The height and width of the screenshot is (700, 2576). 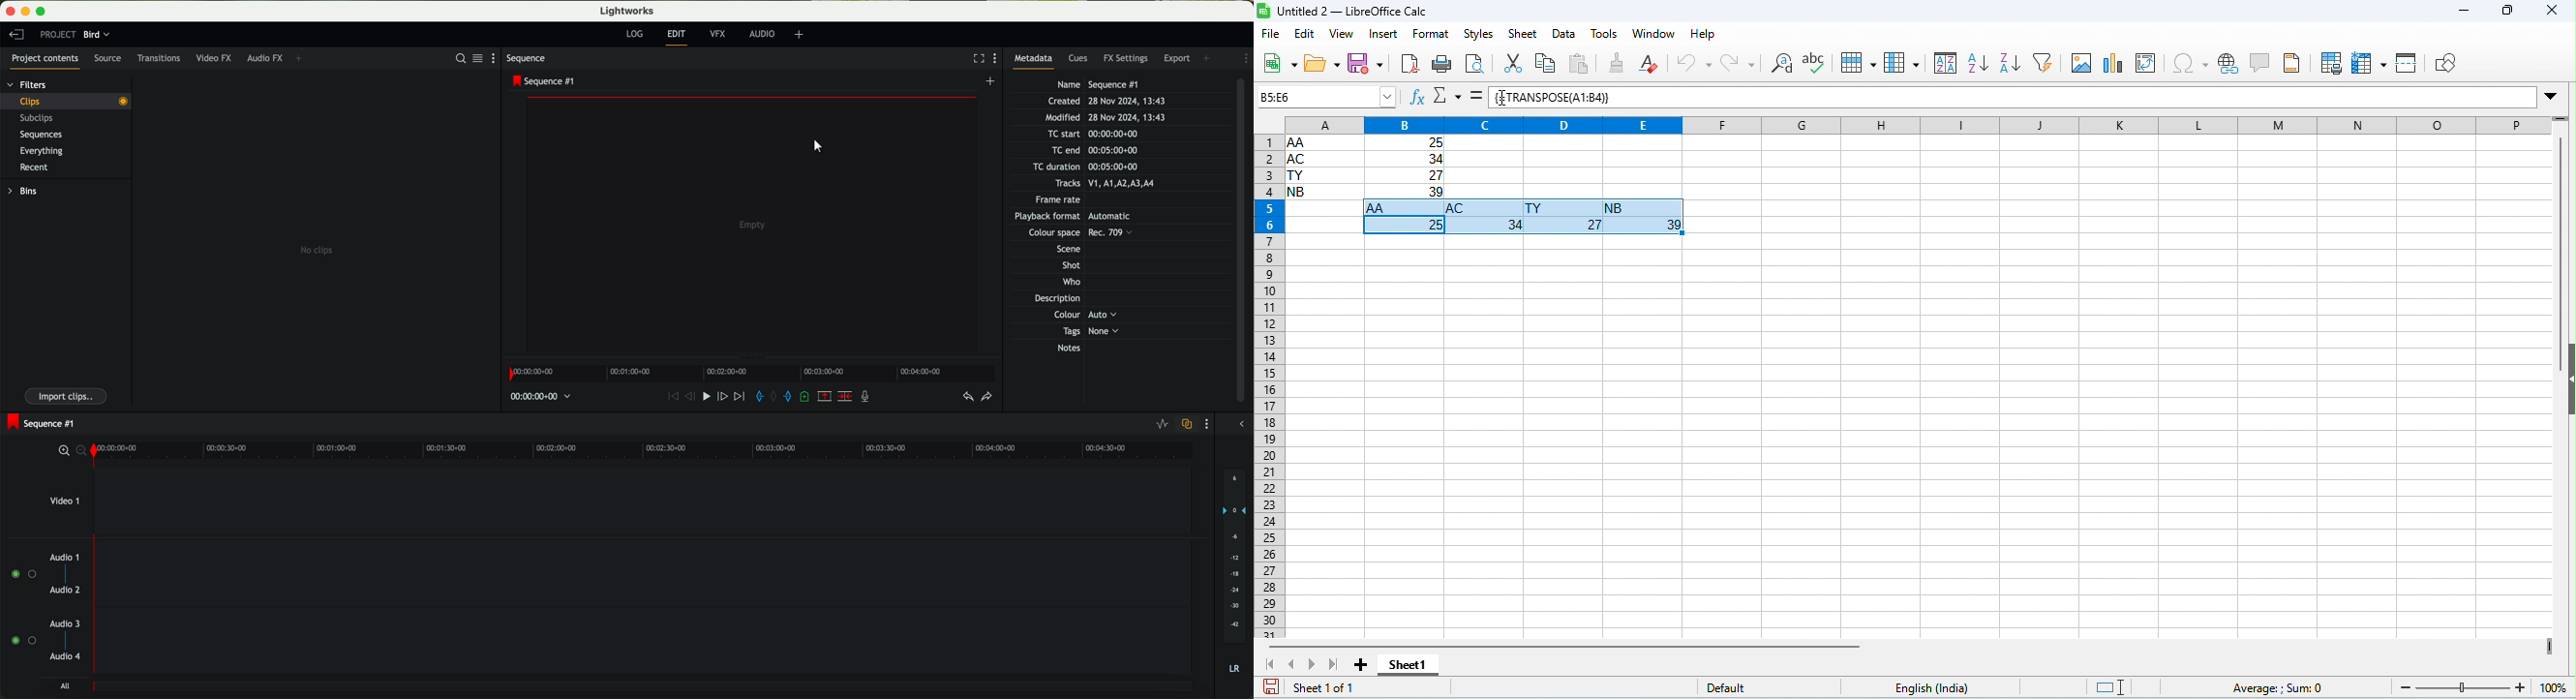 I want to click on English india, so click(x=1931, y=688).